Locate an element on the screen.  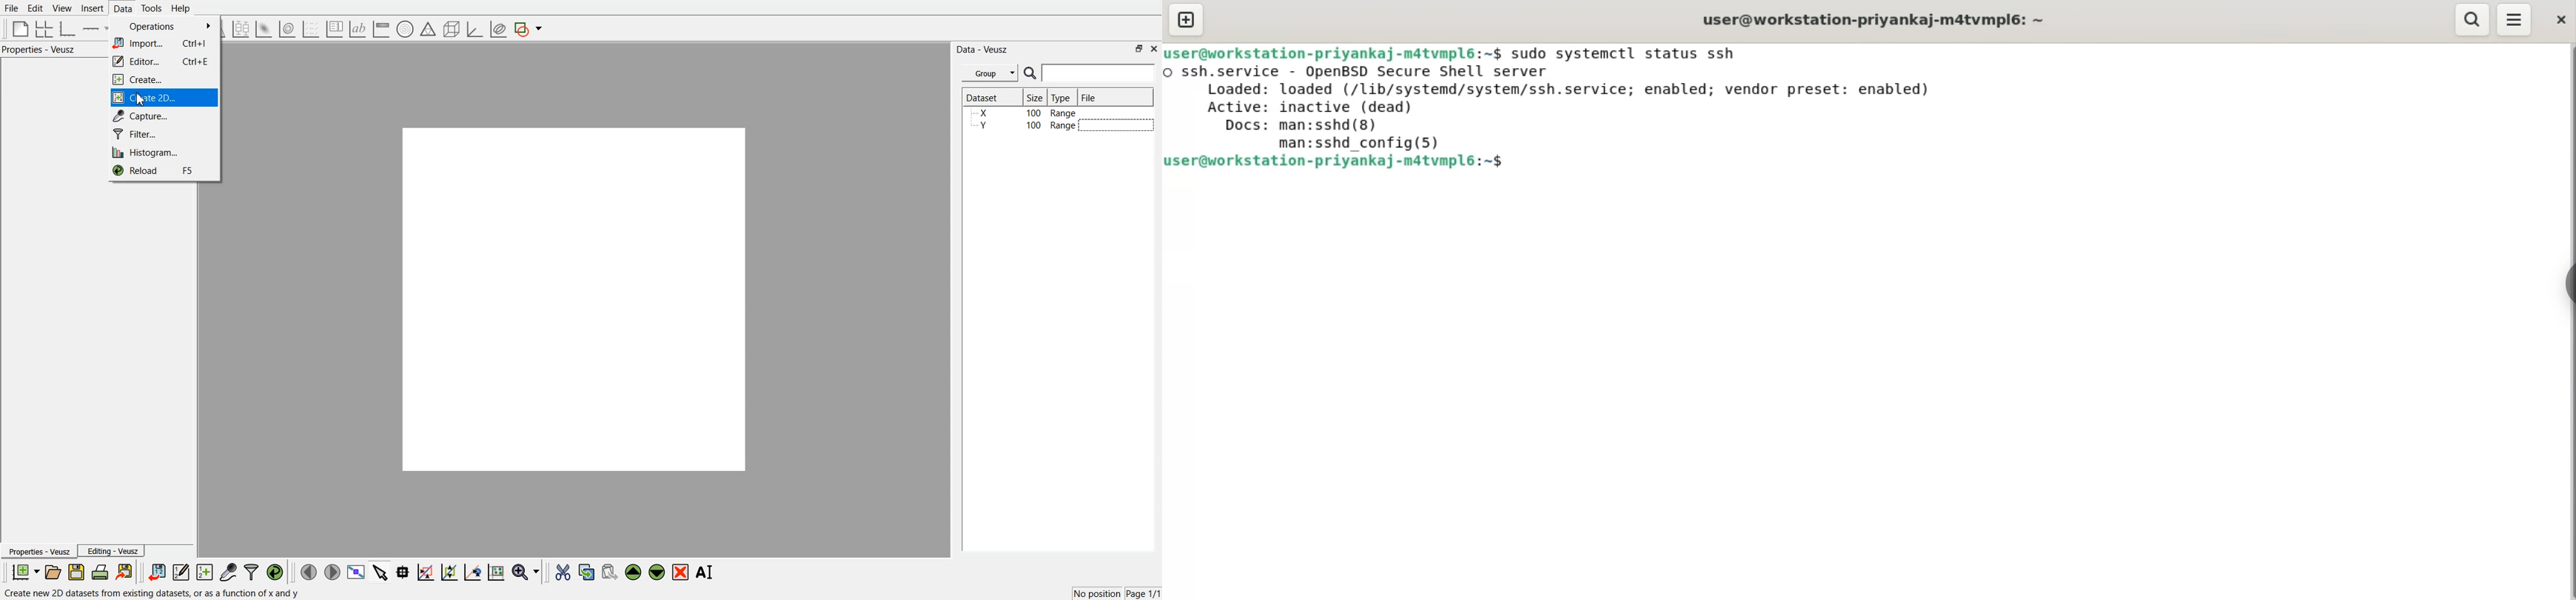
Arrange graph in grid is located at coordinates (44, 30).